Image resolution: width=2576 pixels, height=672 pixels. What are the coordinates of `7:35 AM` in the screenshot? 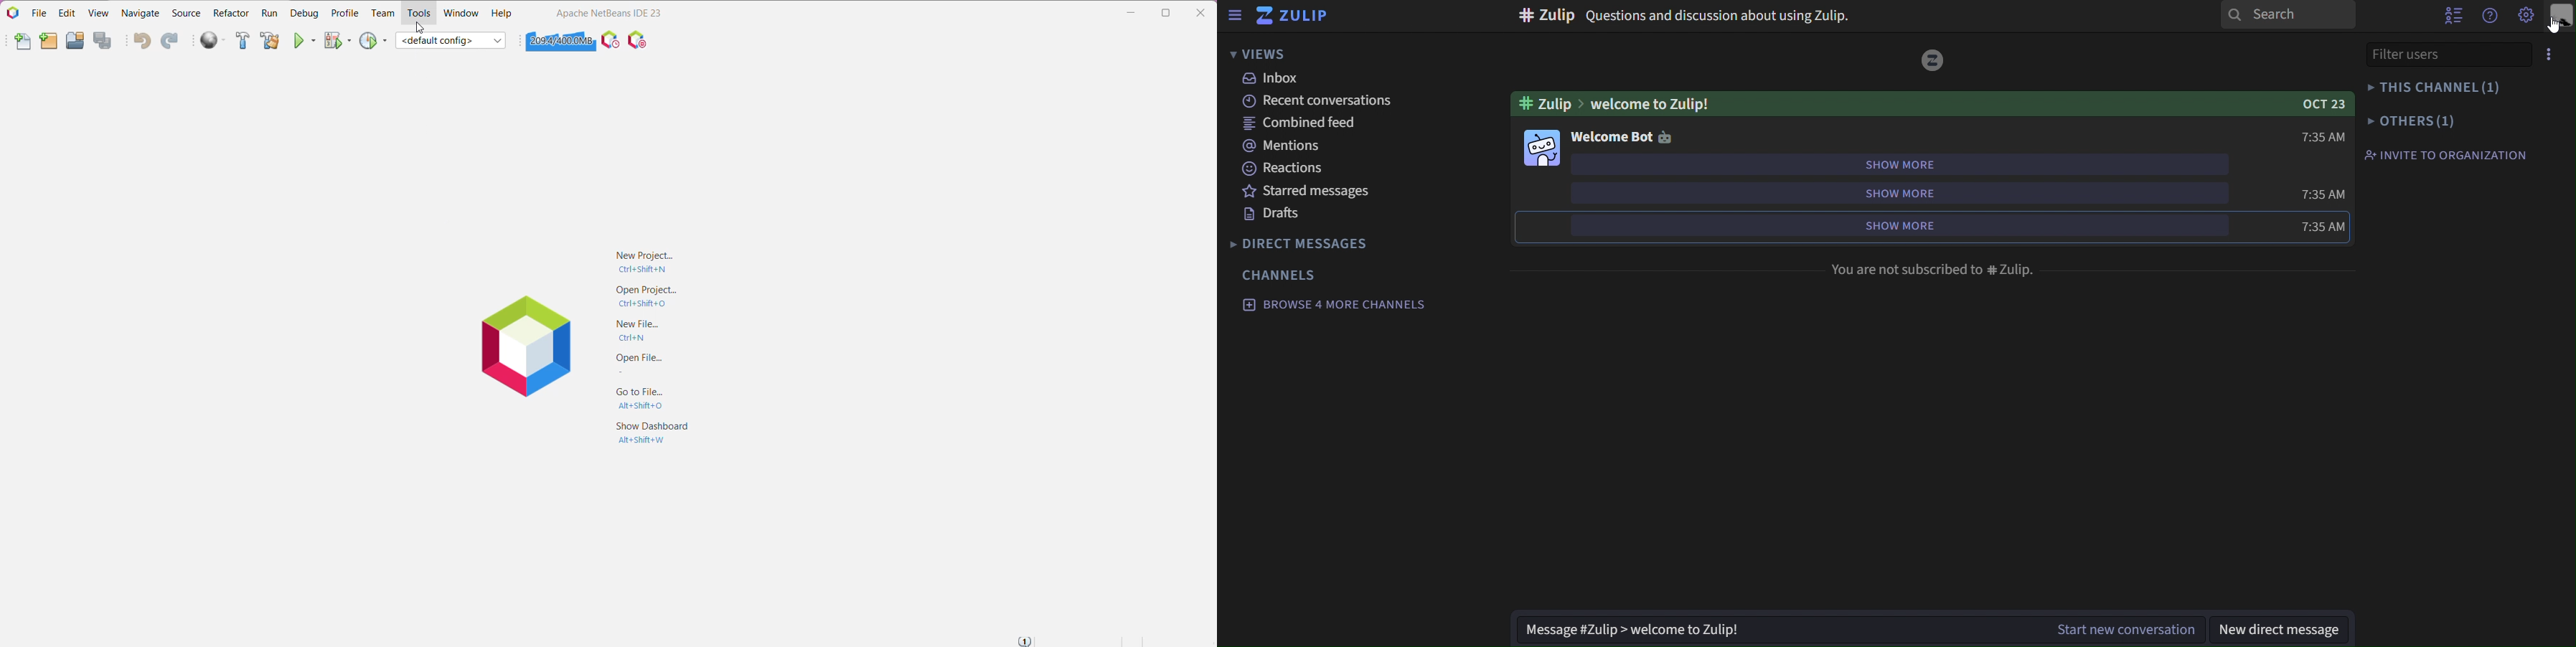 It's located at (2318, 135).